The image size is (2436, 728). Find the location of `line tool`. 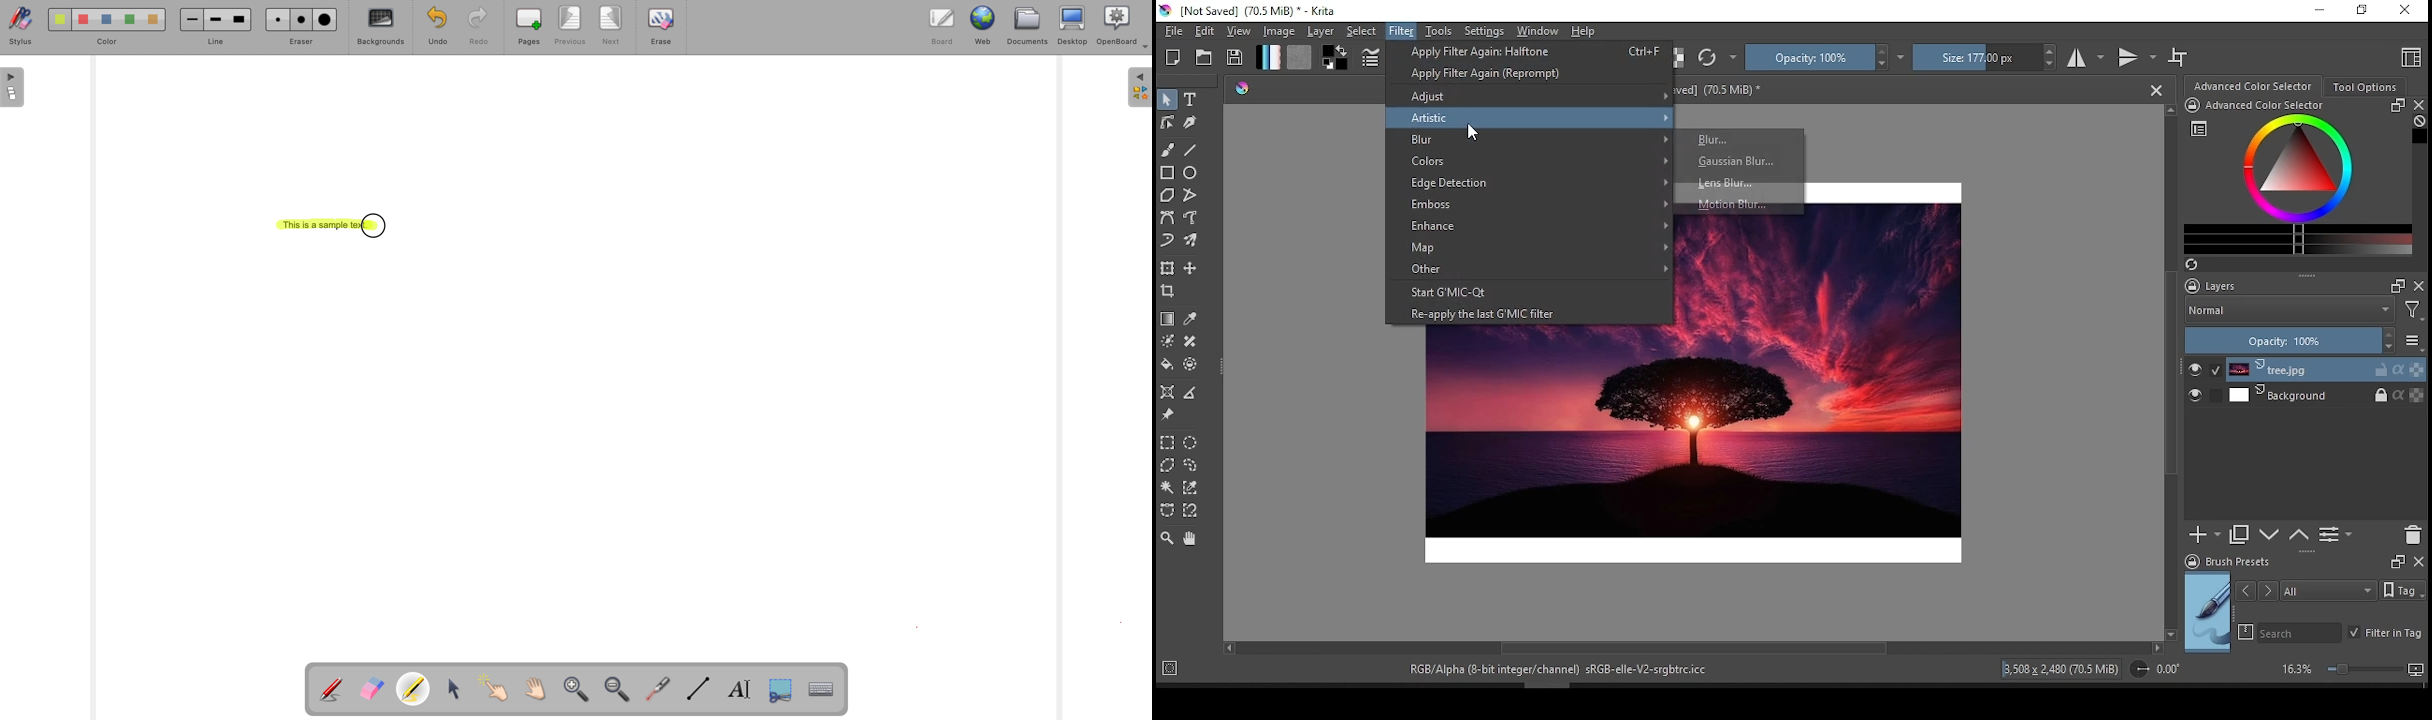

line tool is located at coordinates (1191, 149).